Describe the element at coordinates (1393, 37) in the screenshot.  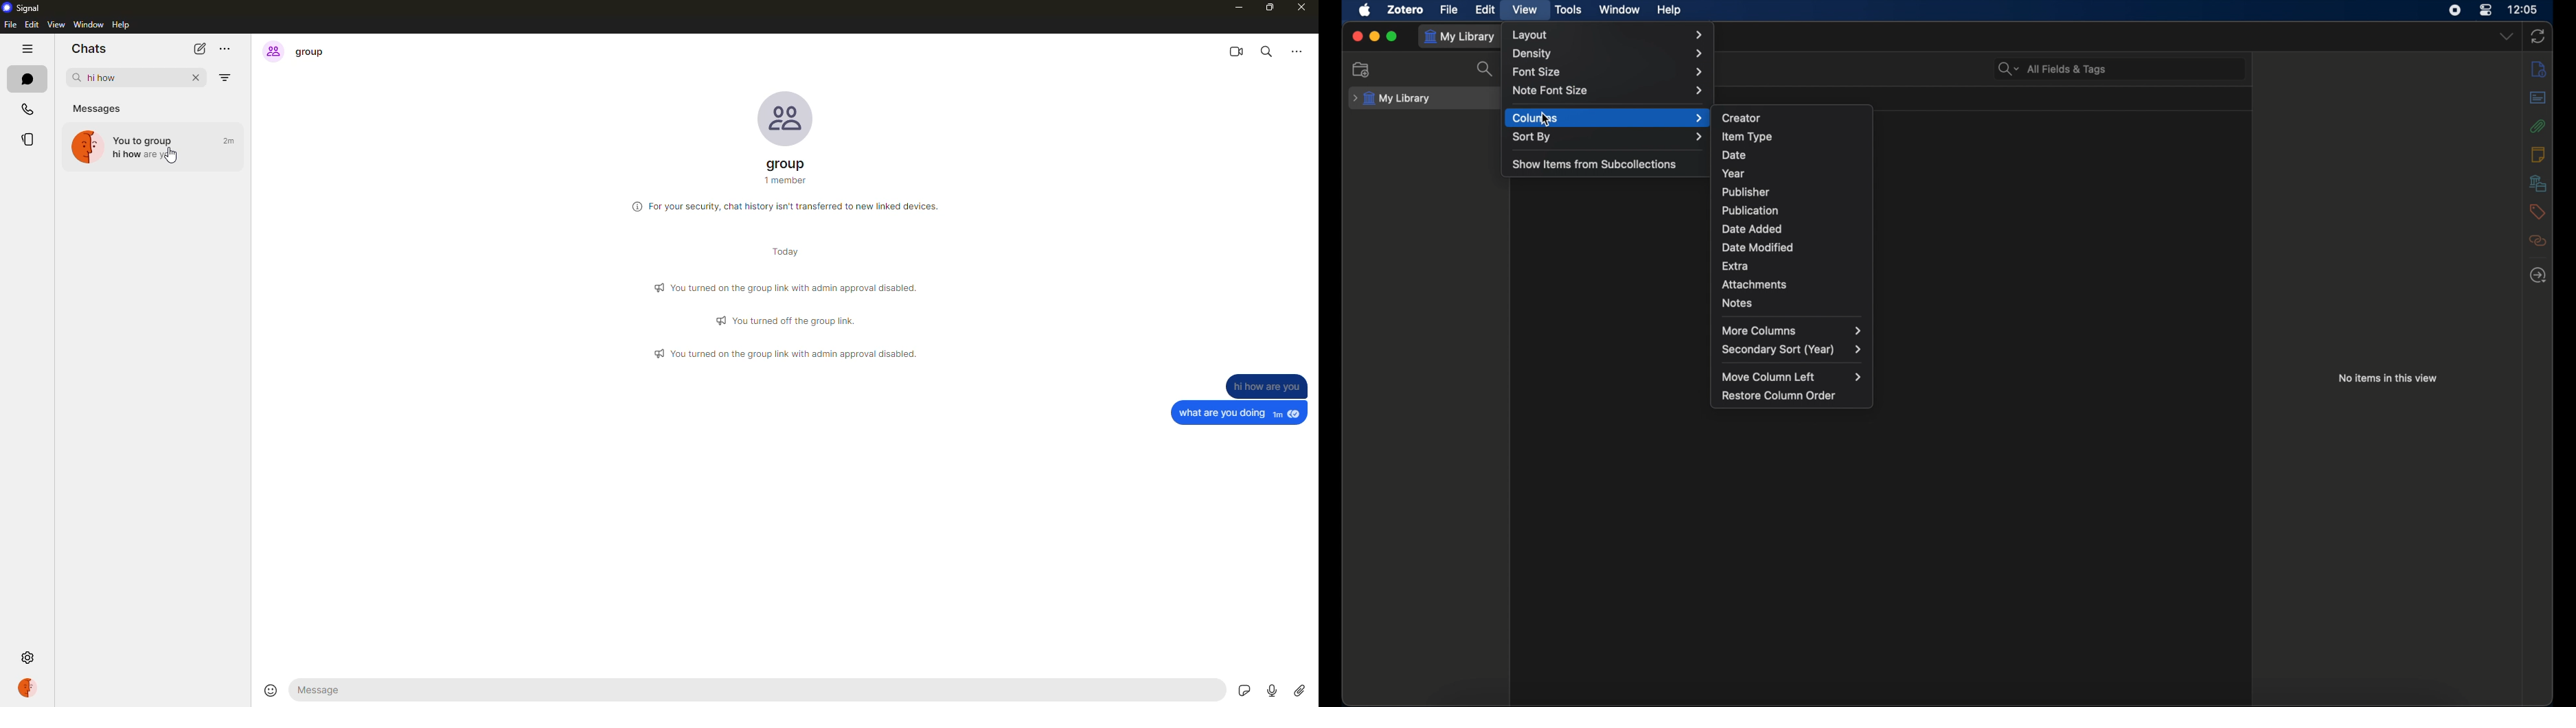
I see `maximize` at that location.